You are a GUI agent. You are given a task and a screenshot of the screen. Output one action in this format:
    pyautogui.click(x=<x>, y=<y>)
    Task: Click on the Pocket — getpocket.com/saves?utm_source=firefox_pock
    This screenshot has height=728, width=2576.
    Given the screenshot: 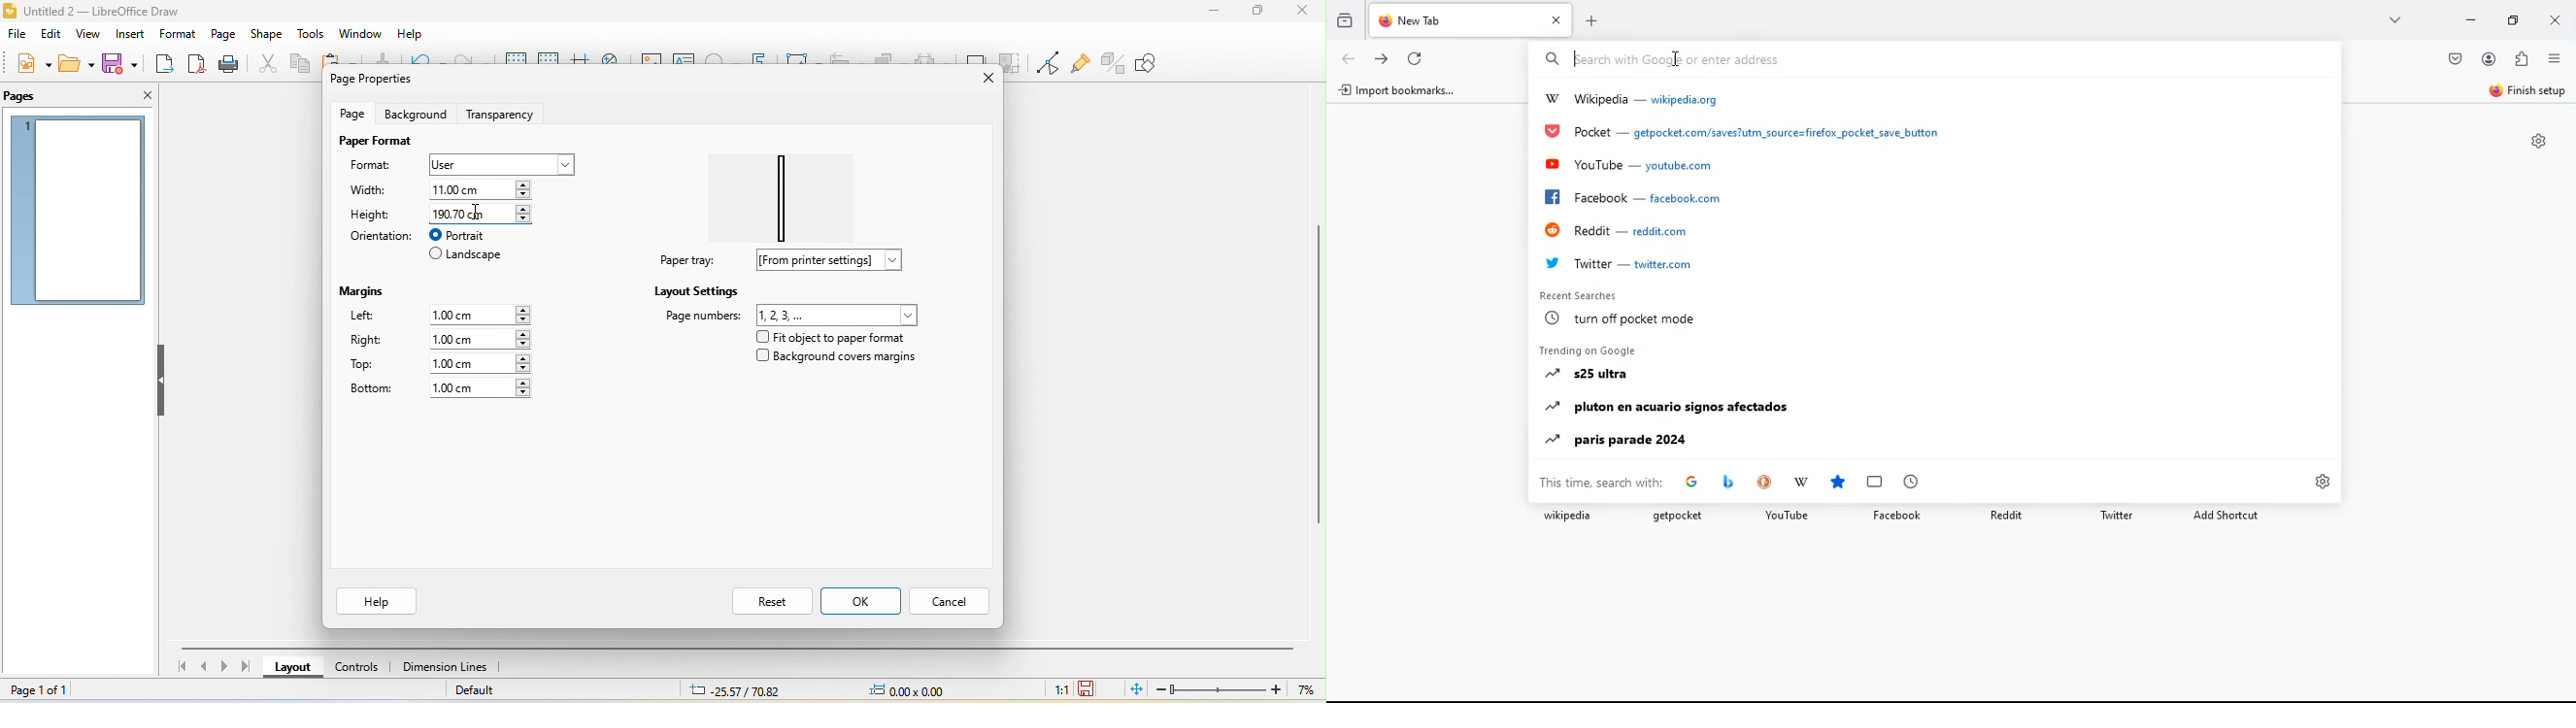 What is the action you would take?
    pyautogui.click(x=1745, y=132)
    